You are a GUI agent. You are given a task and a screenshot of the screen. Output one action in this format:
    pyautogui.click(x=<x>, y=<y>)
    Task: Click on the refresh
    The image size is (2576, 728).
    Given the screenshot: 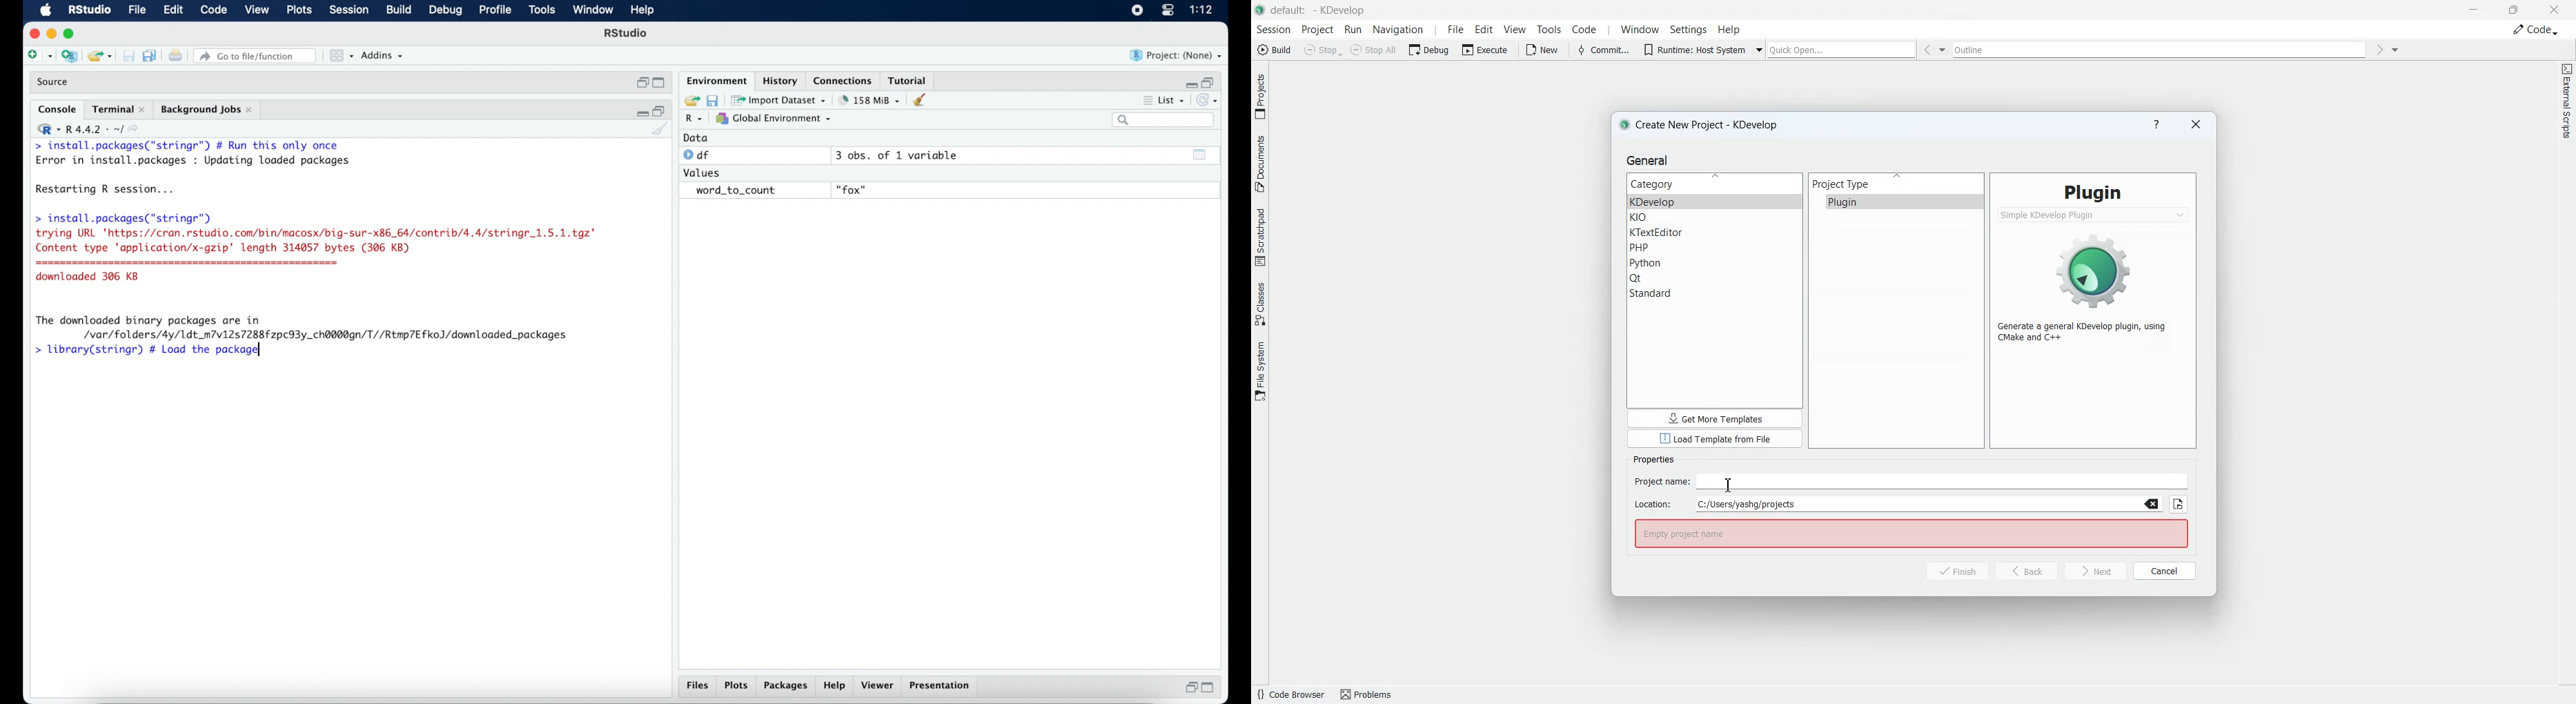 What is the action you would take?
    pyautogui.click(x=1209, y=100)
    